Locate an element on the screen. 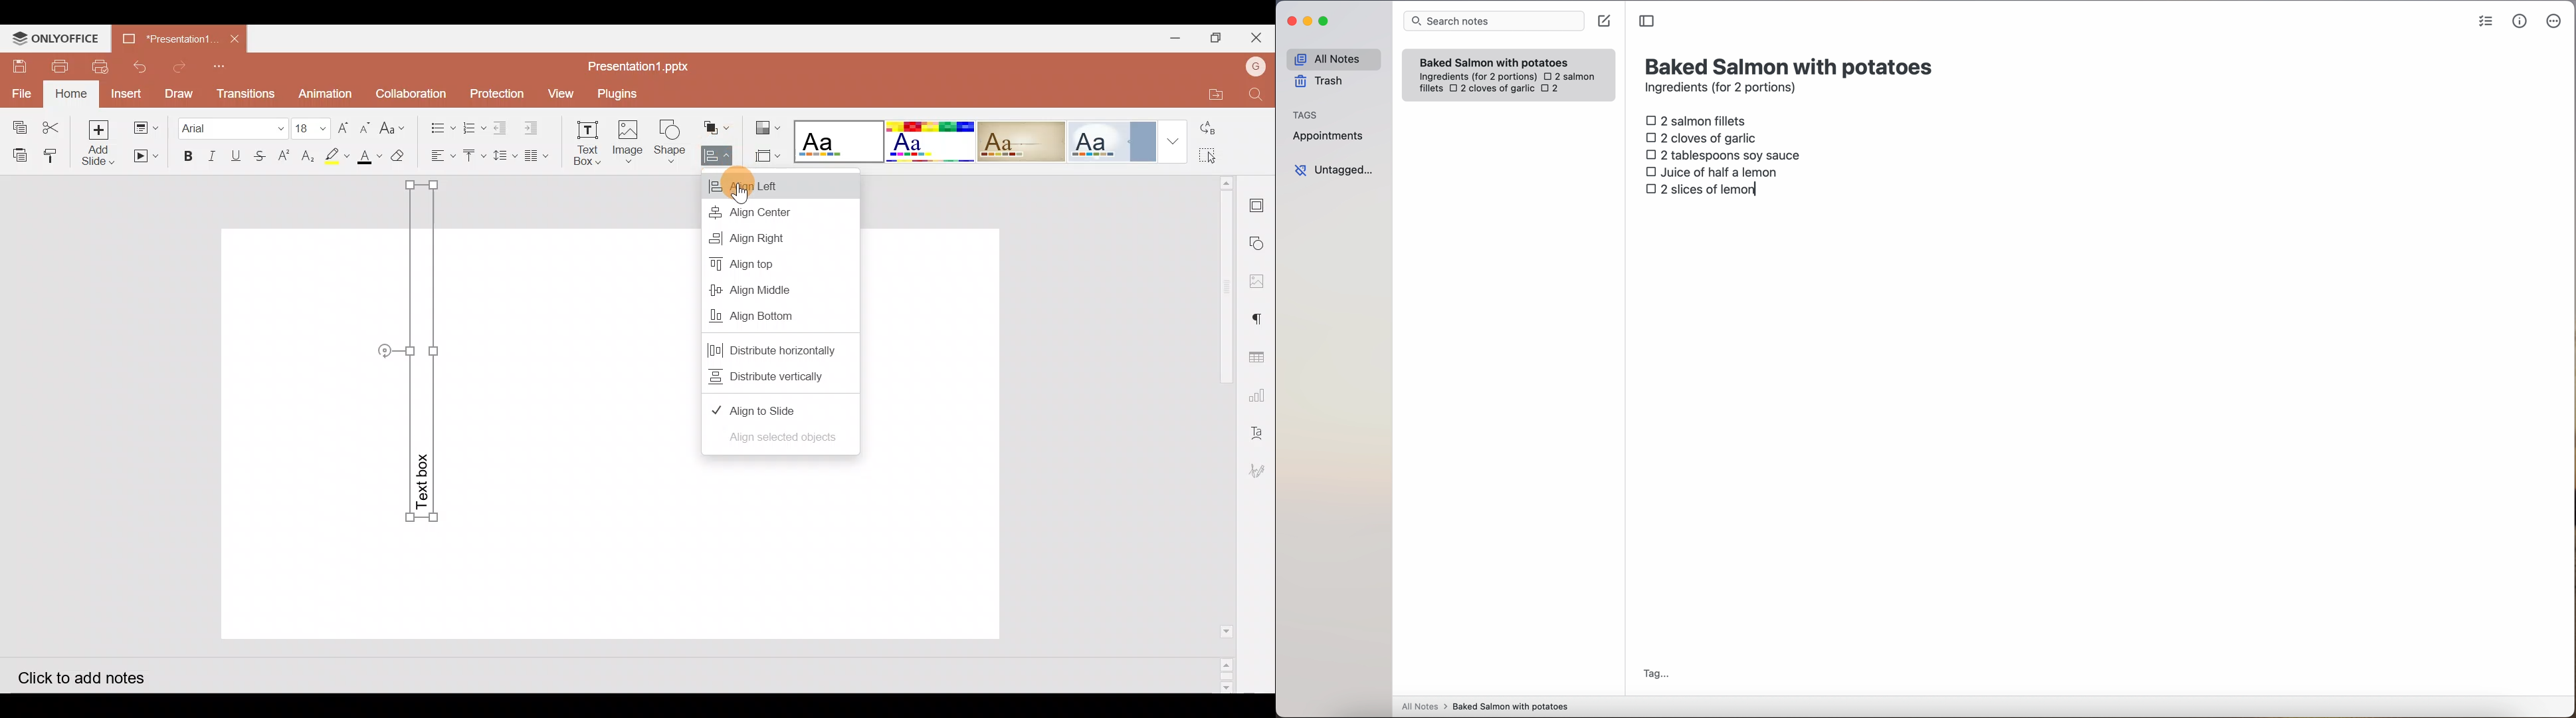  Line spacing is located at coordinates (506, 156).